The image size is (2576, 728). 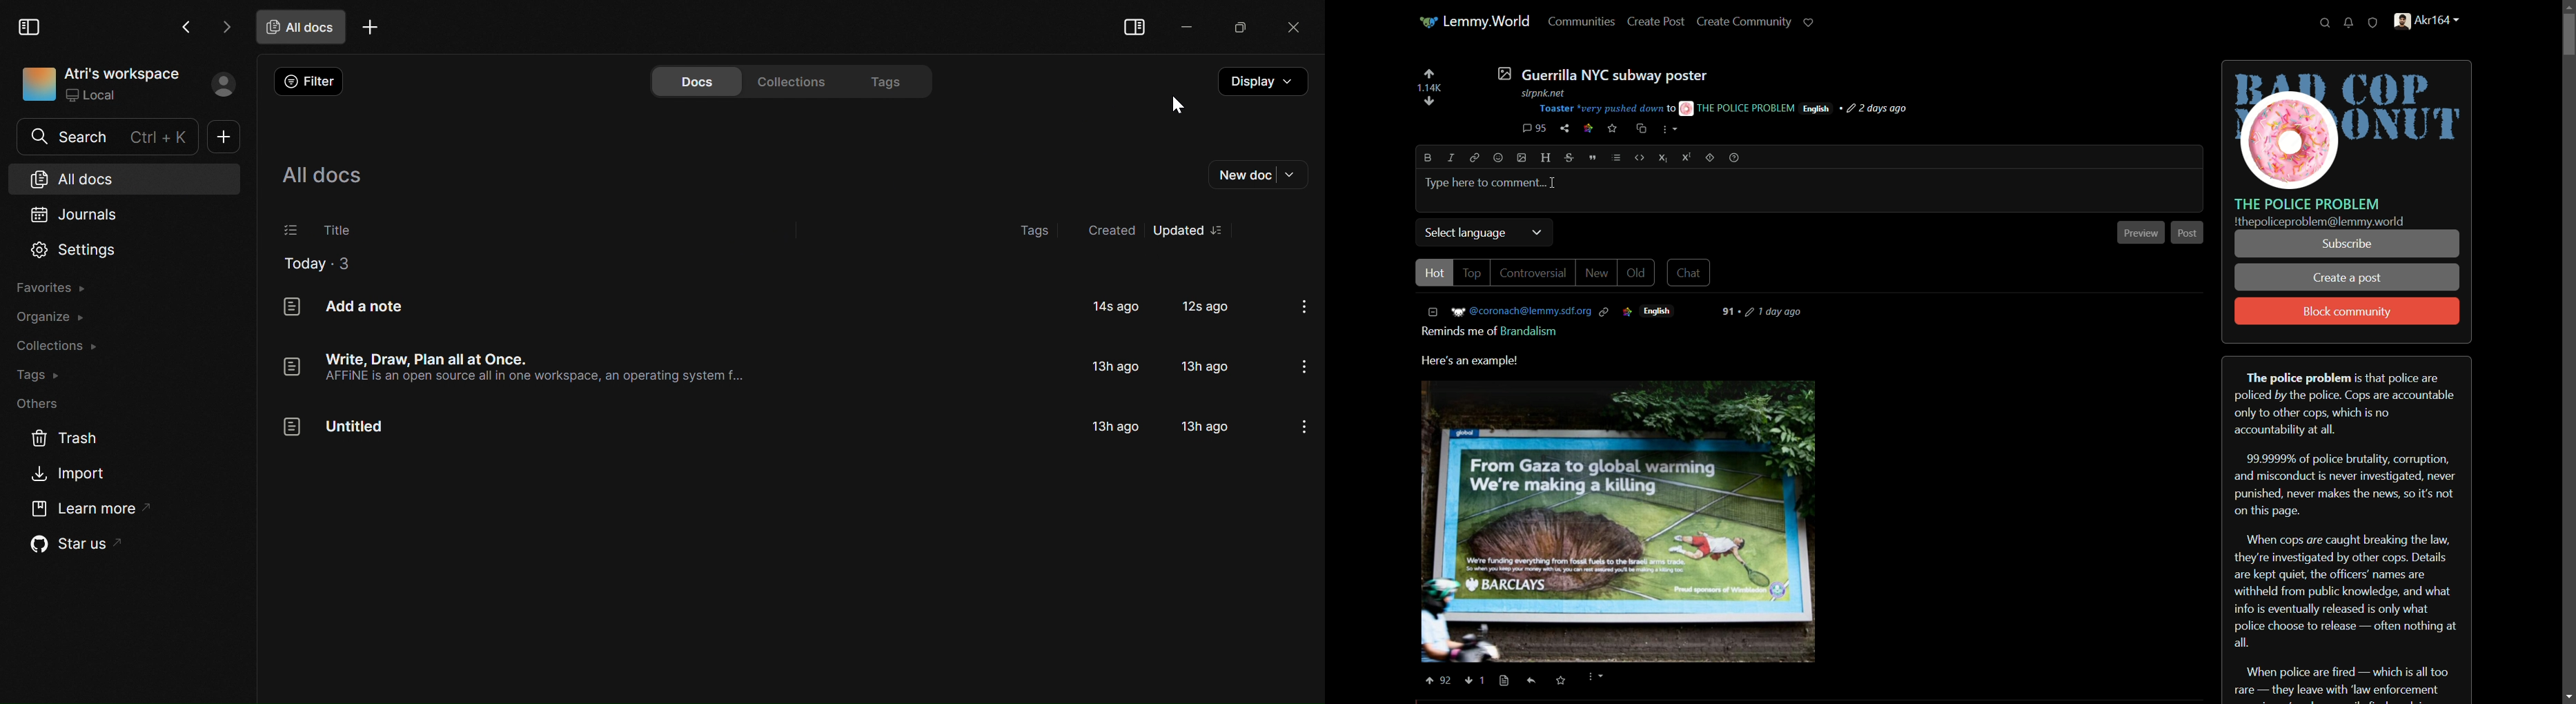 What do you see at coordinates (291, 427) in the screenshot?
I see `icon` at bounding box center [291, 427].